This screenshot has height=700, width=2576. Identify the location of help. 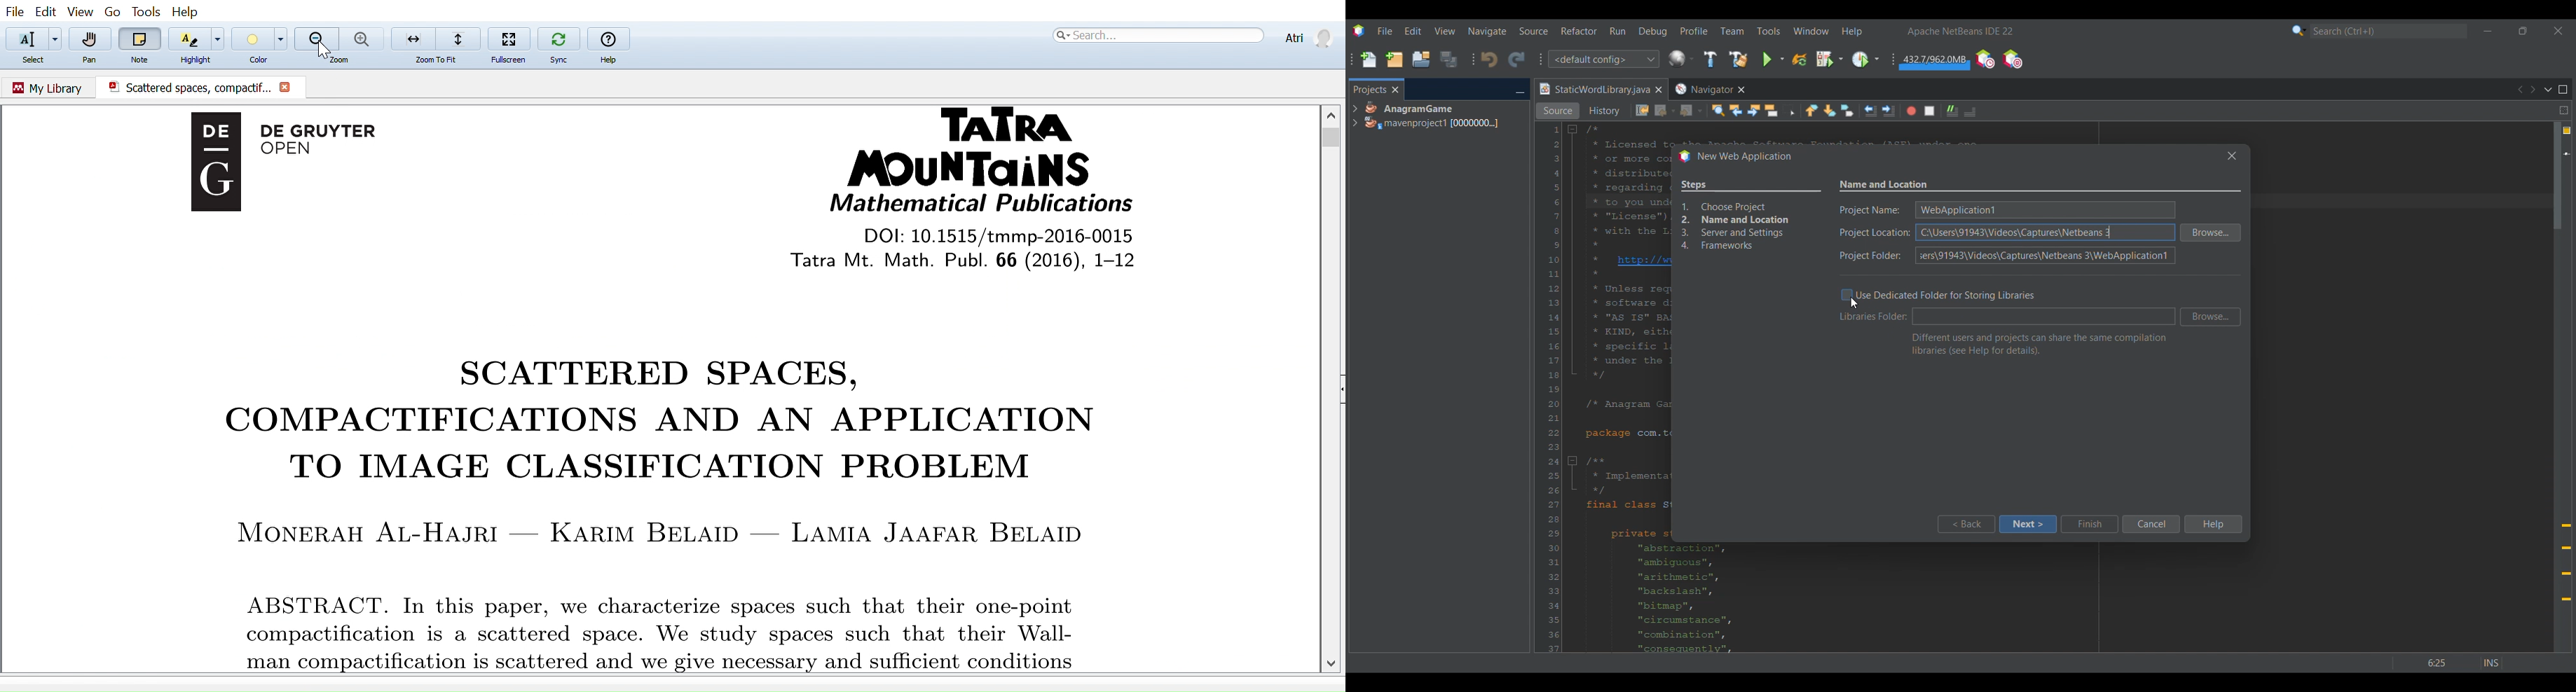
(608, 39).